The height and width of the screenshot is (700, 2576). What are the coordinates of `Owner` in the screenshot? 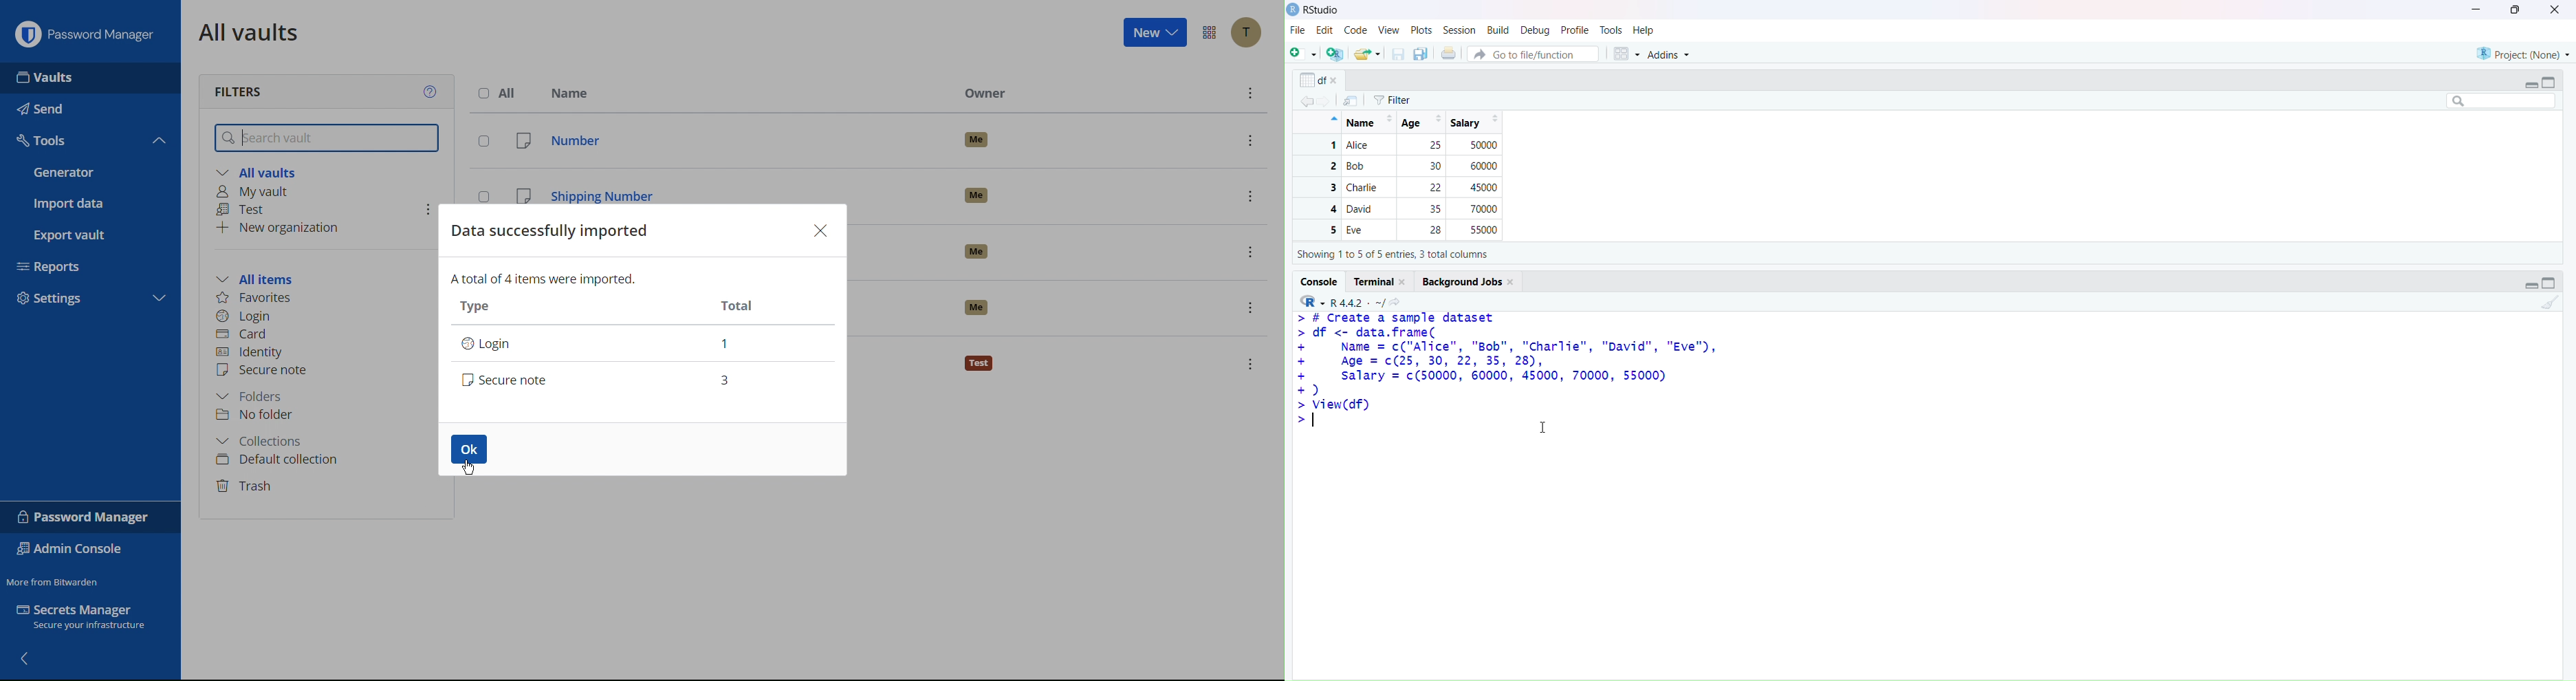 It's located at (985, 94).